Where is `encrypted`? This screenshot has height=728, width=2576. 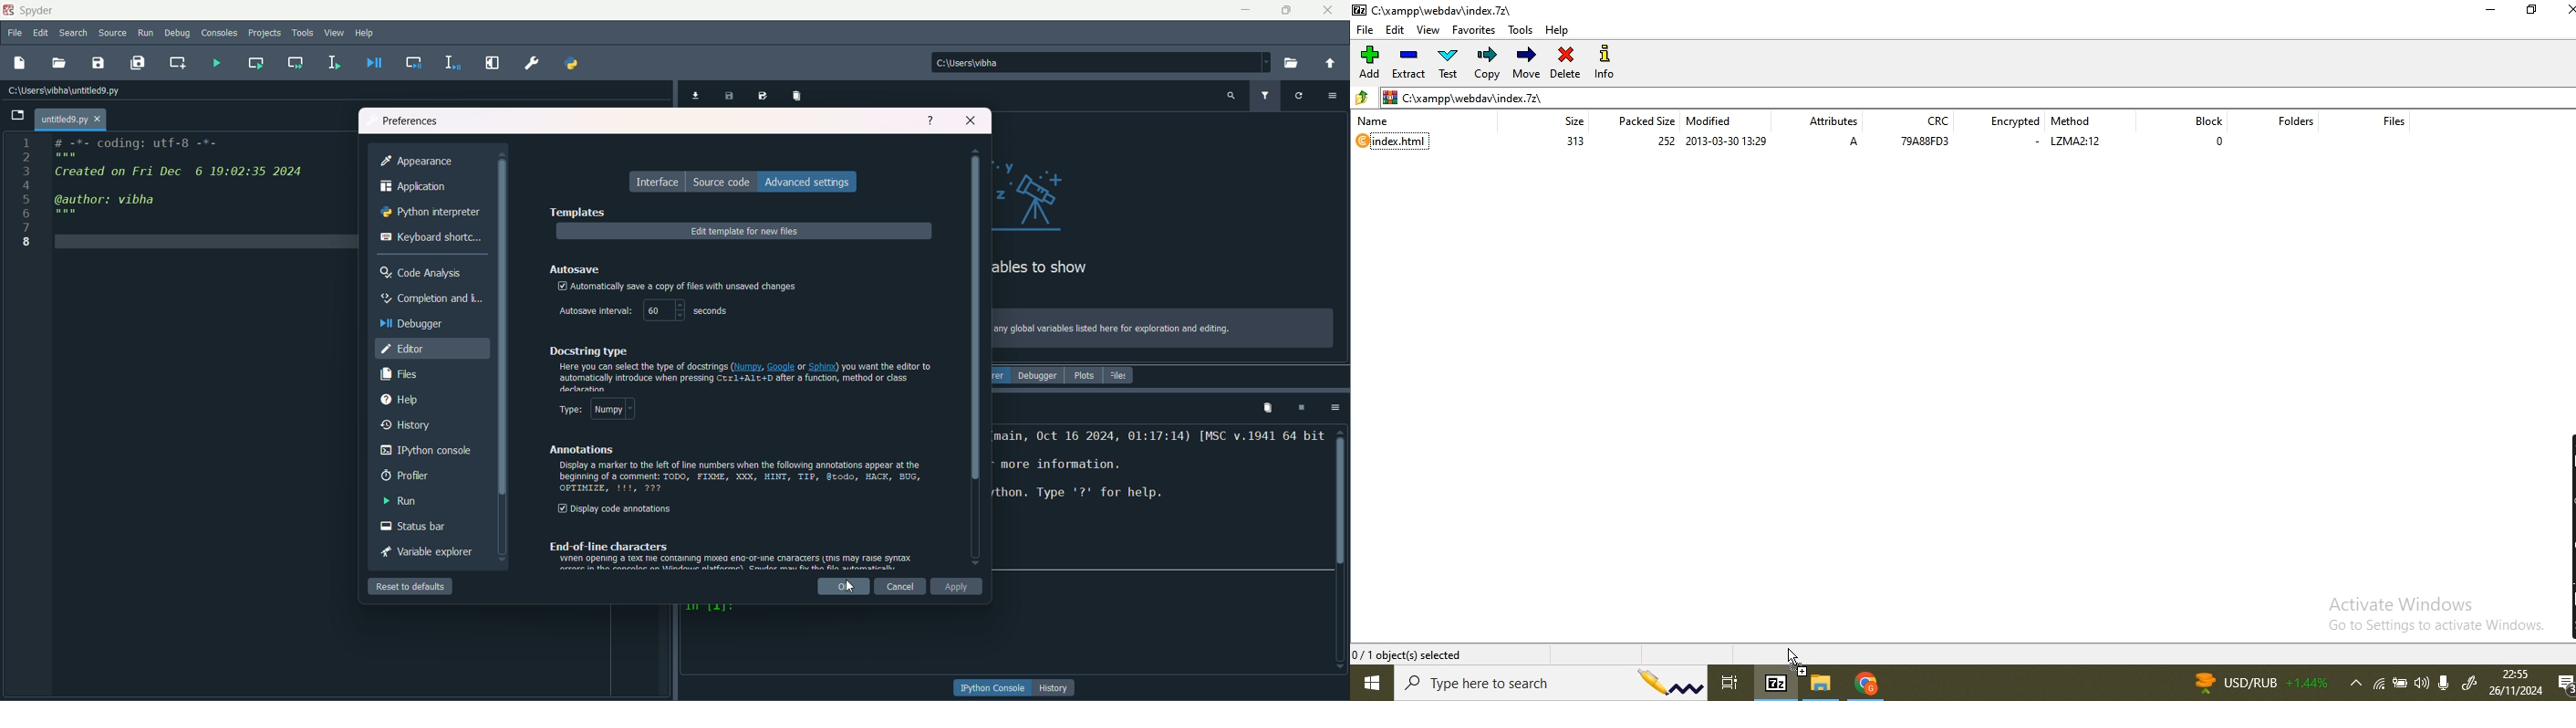
encrypted is located at coordinates (2016, 120).